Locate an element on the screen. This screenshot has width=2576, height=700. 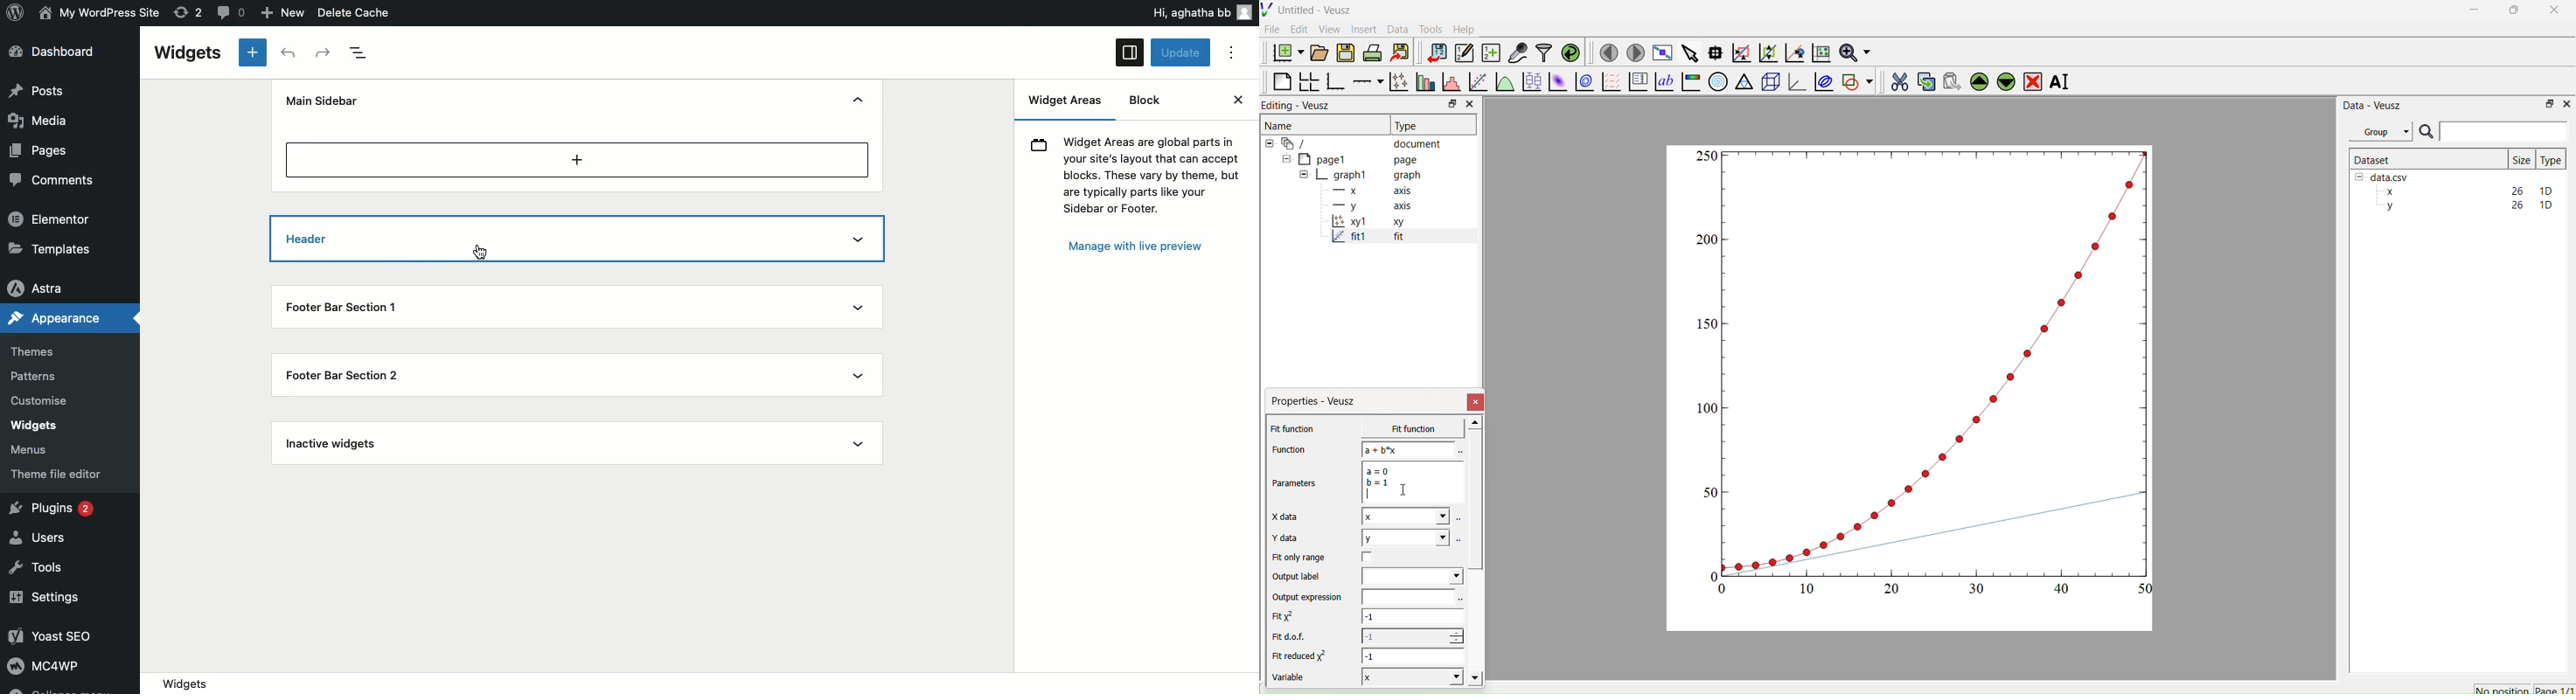
Variable is located at coordinates (1295, 679).